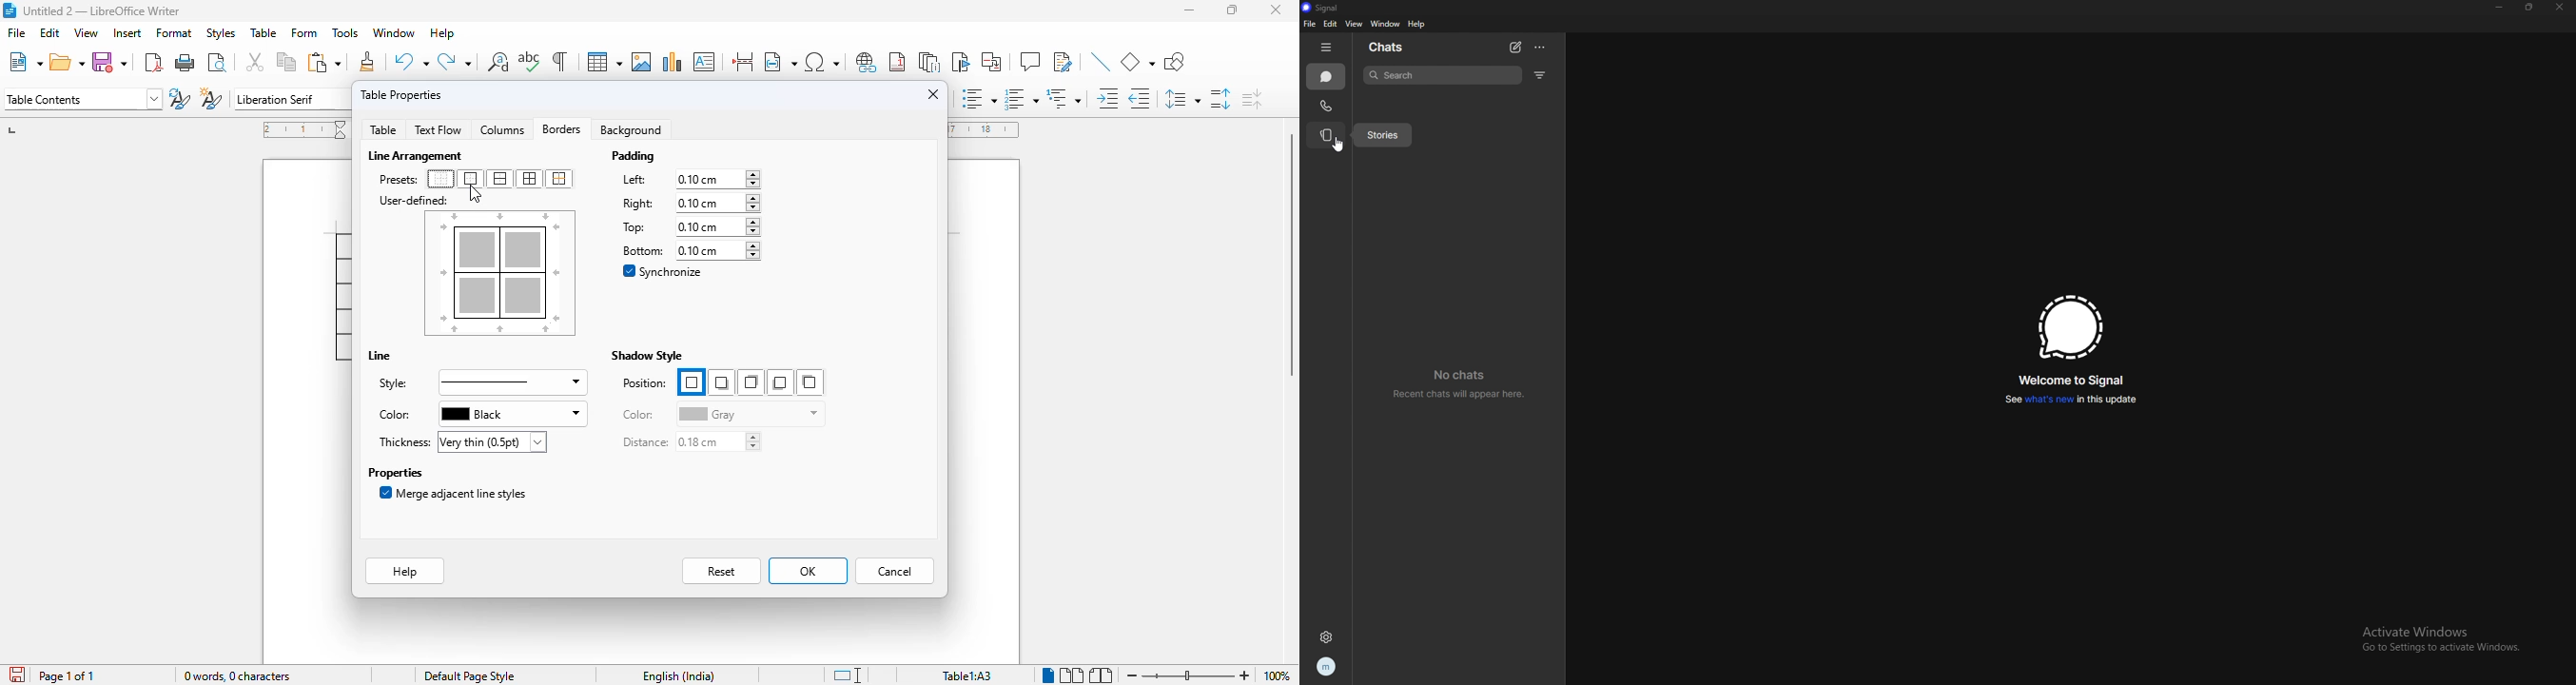 This screenshot has width=2576, height=700. I want to click on insert, so click(128, 33).